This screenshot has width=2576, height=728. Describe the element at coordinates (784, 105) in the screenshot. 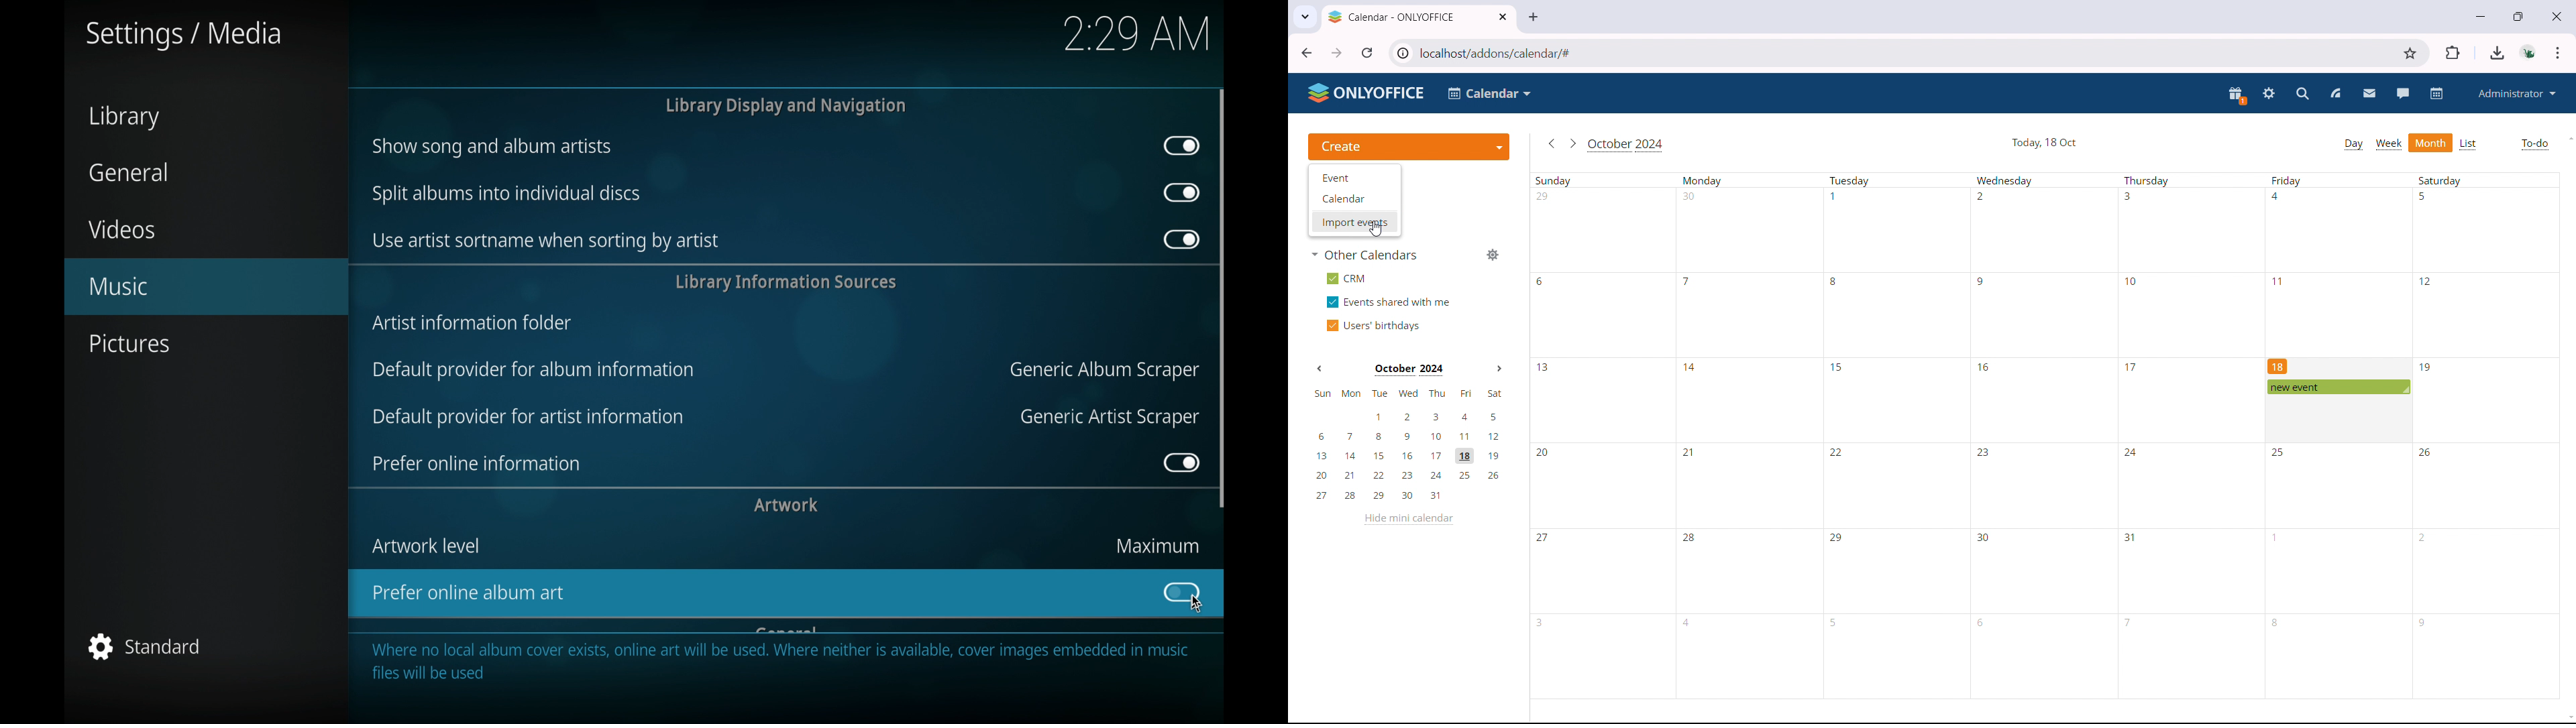

I see `library display and navigation` at that location.